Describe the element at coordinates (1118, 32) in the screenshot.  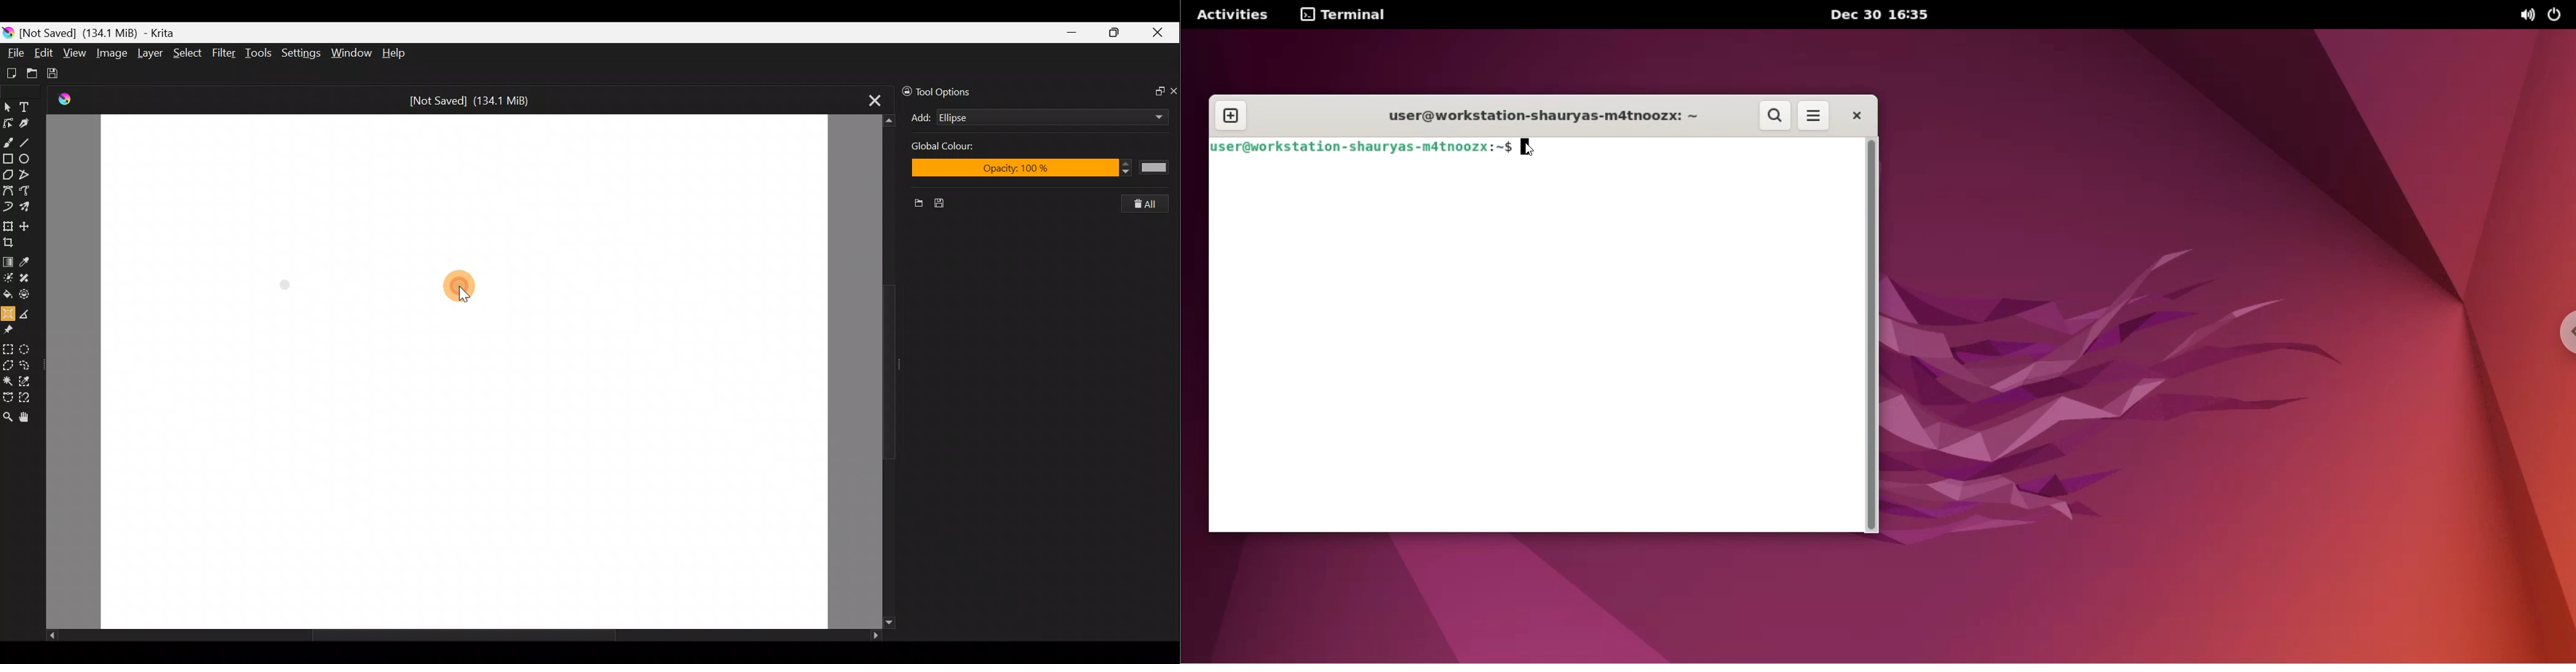
I see `Maximize` at that location.